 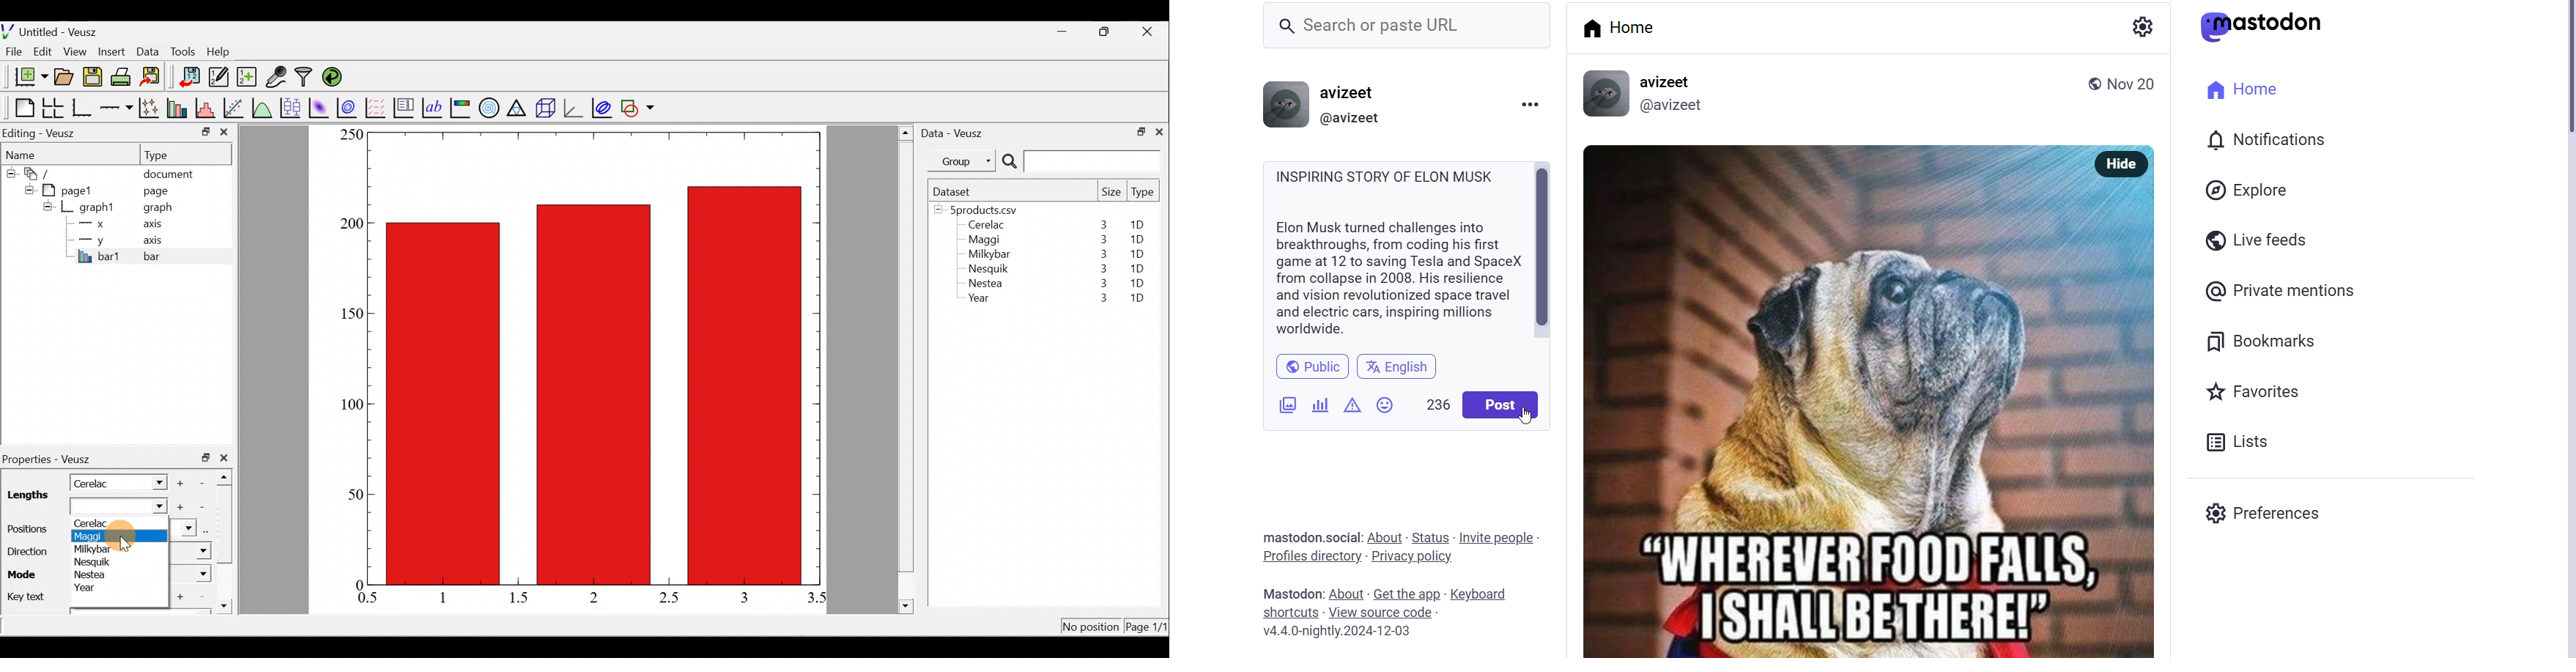 What do you see at coordinates (263, 107) in the screenshot?
I see `Plot a function` at bounding box center [263, 107].